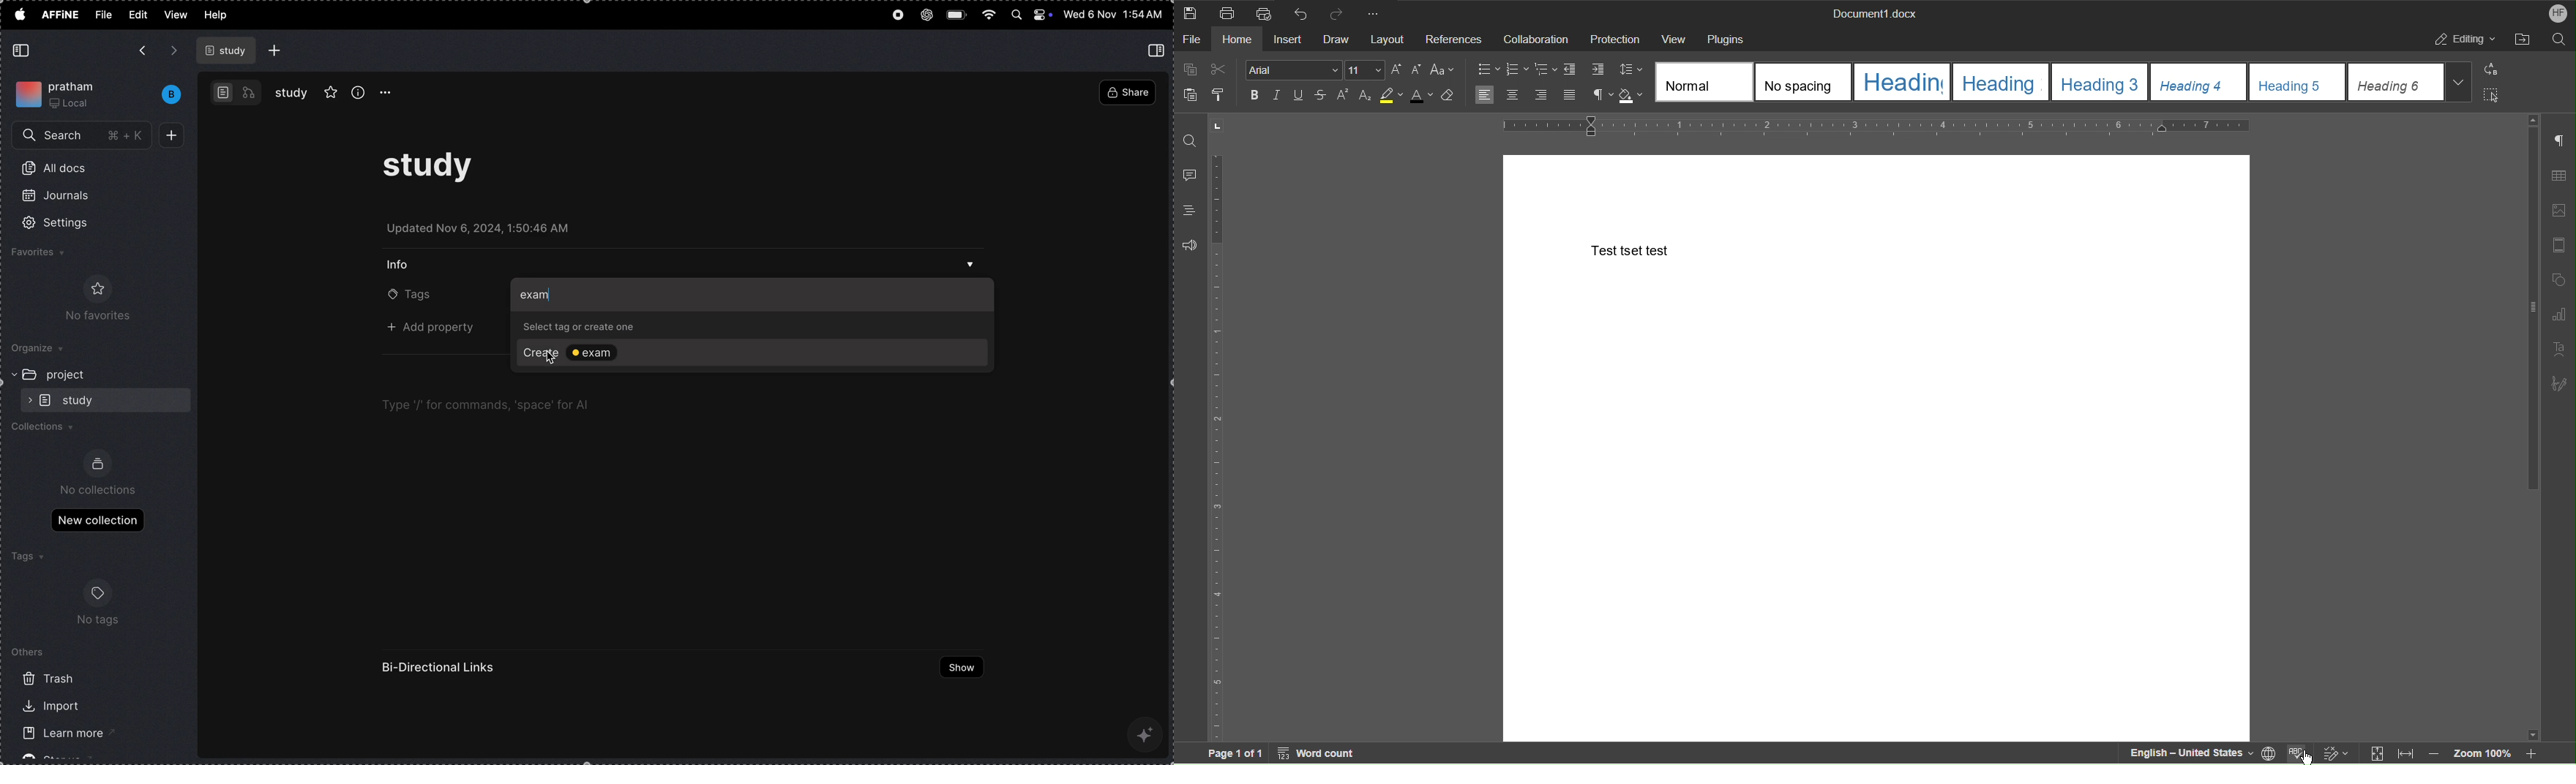 The width and height of the screenshot is (2576, 784). Describe the element at coordinates (403, 263) in the screenshot. I see `info` at that location.